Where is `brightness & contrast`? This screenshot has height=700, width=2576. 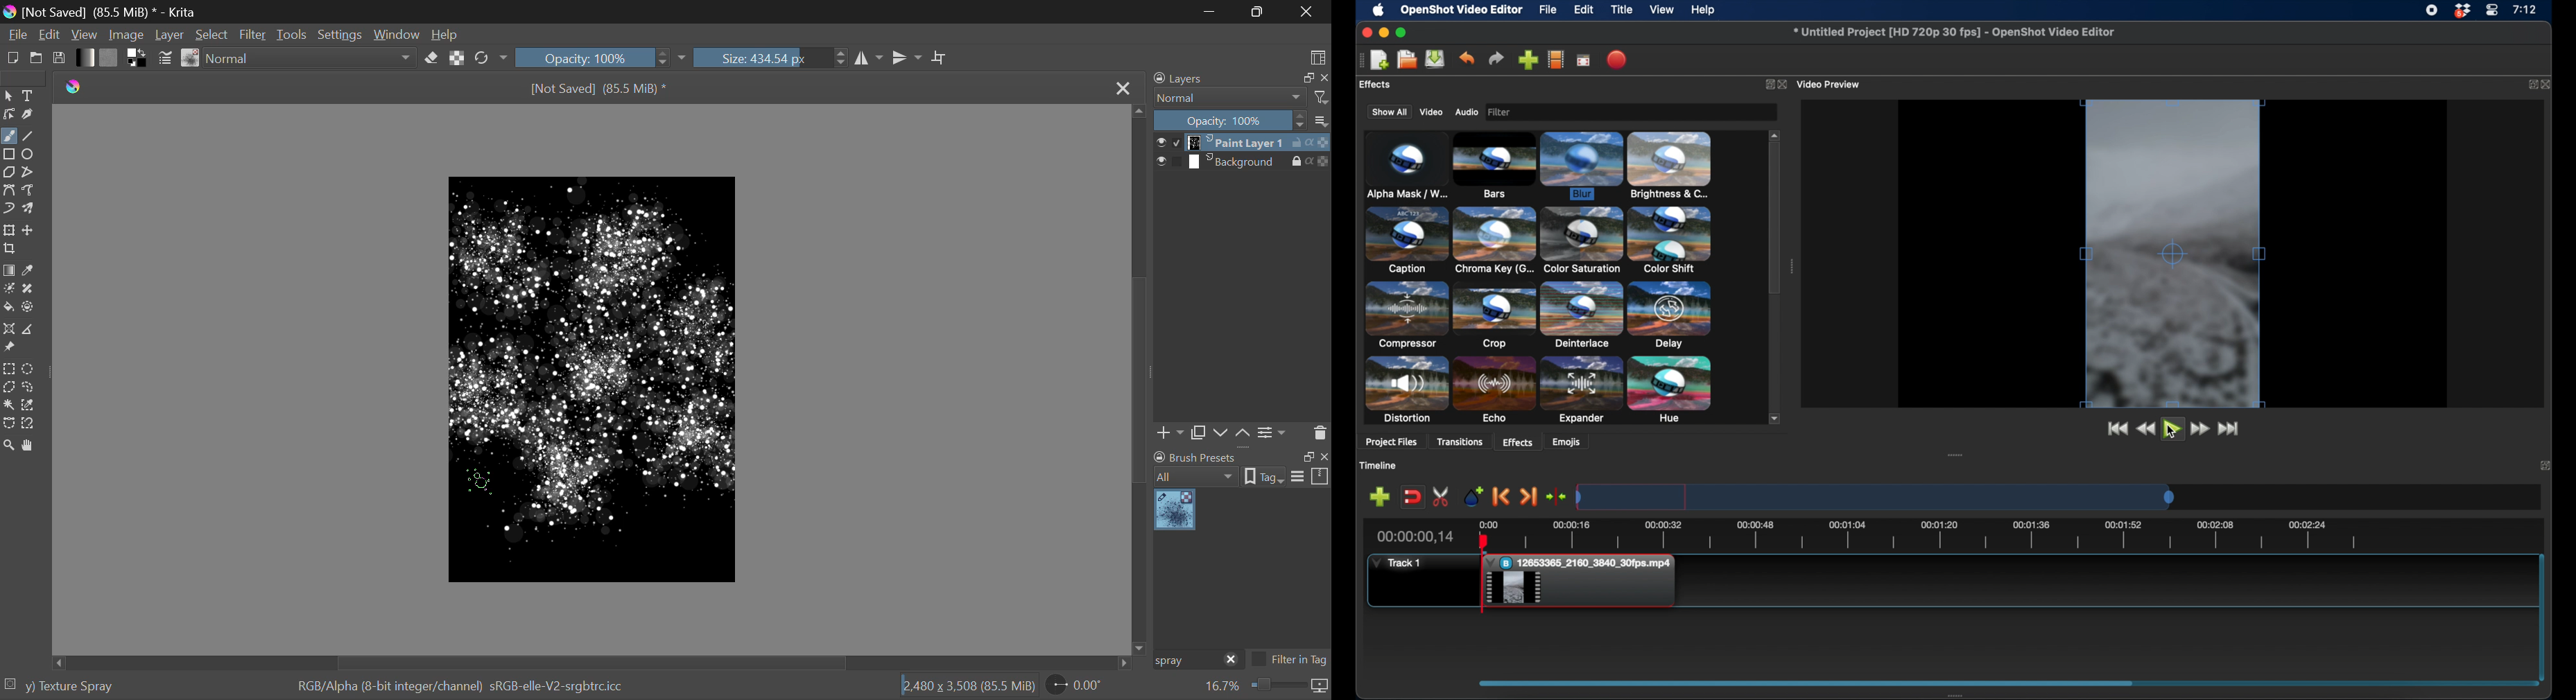
brightness & contrast is located at coordinates (1670, 165).